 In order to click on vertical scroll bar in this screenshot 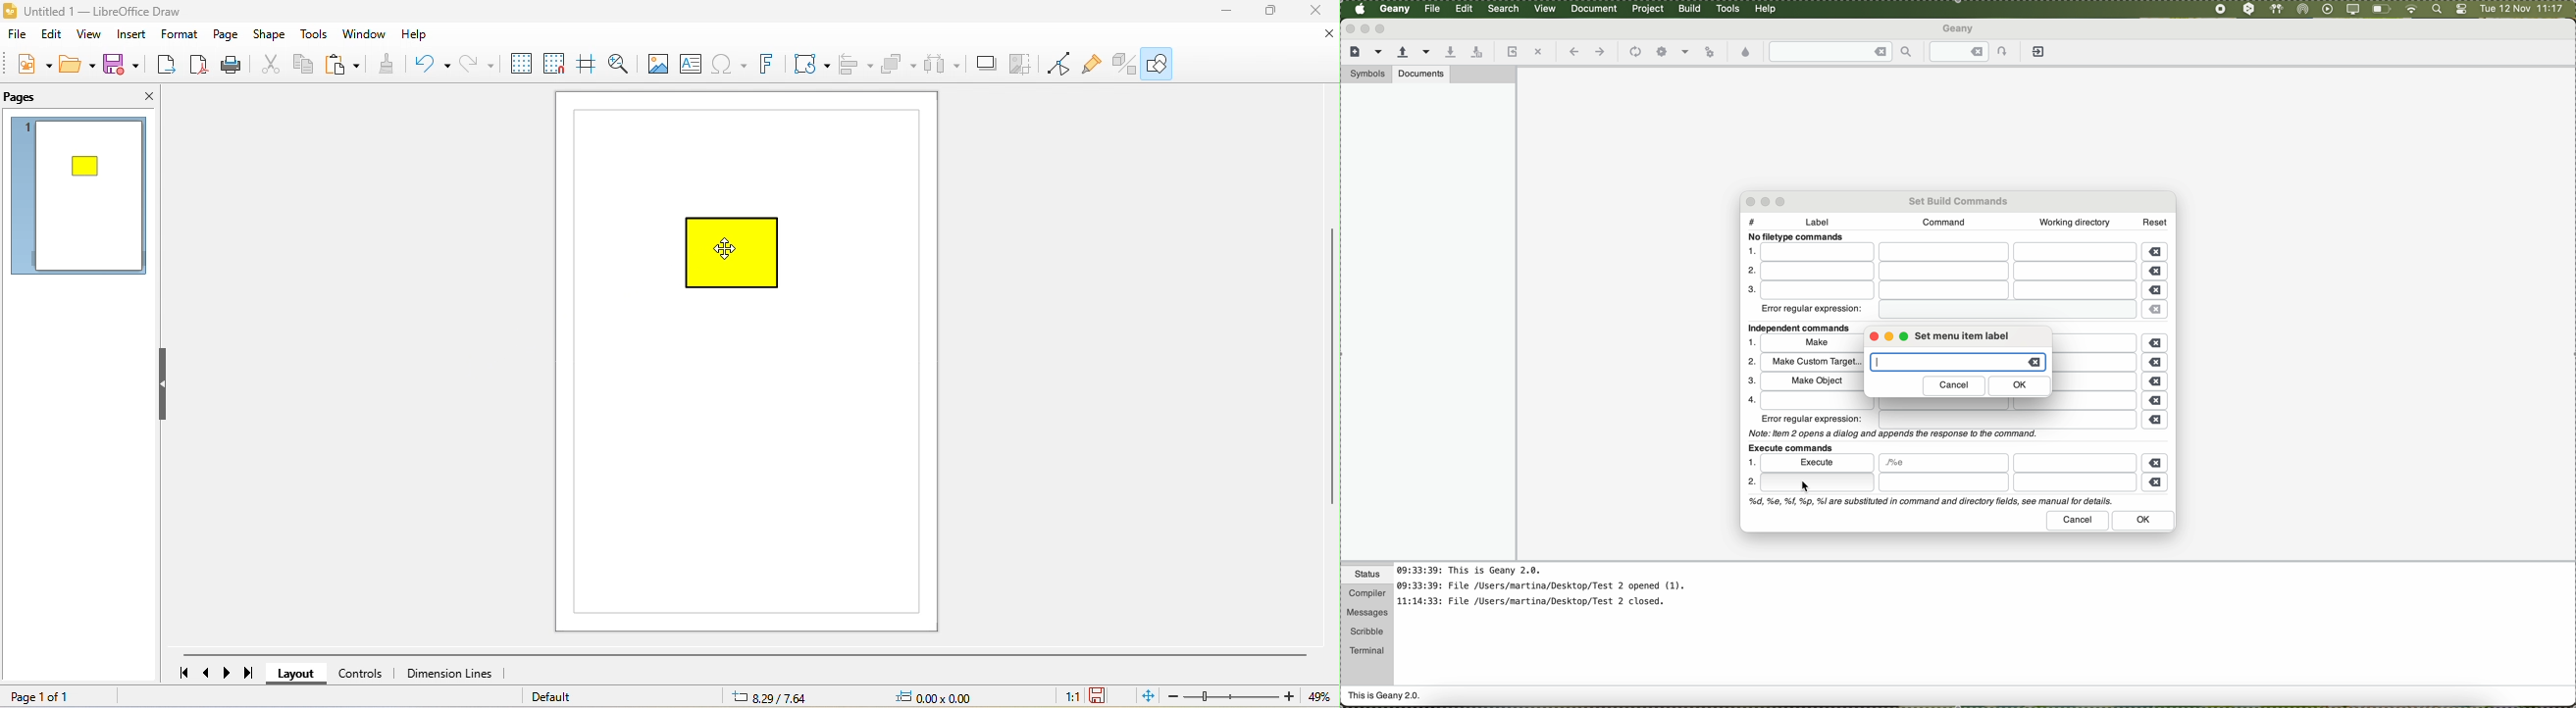, I will do `click(1331, 373)`.